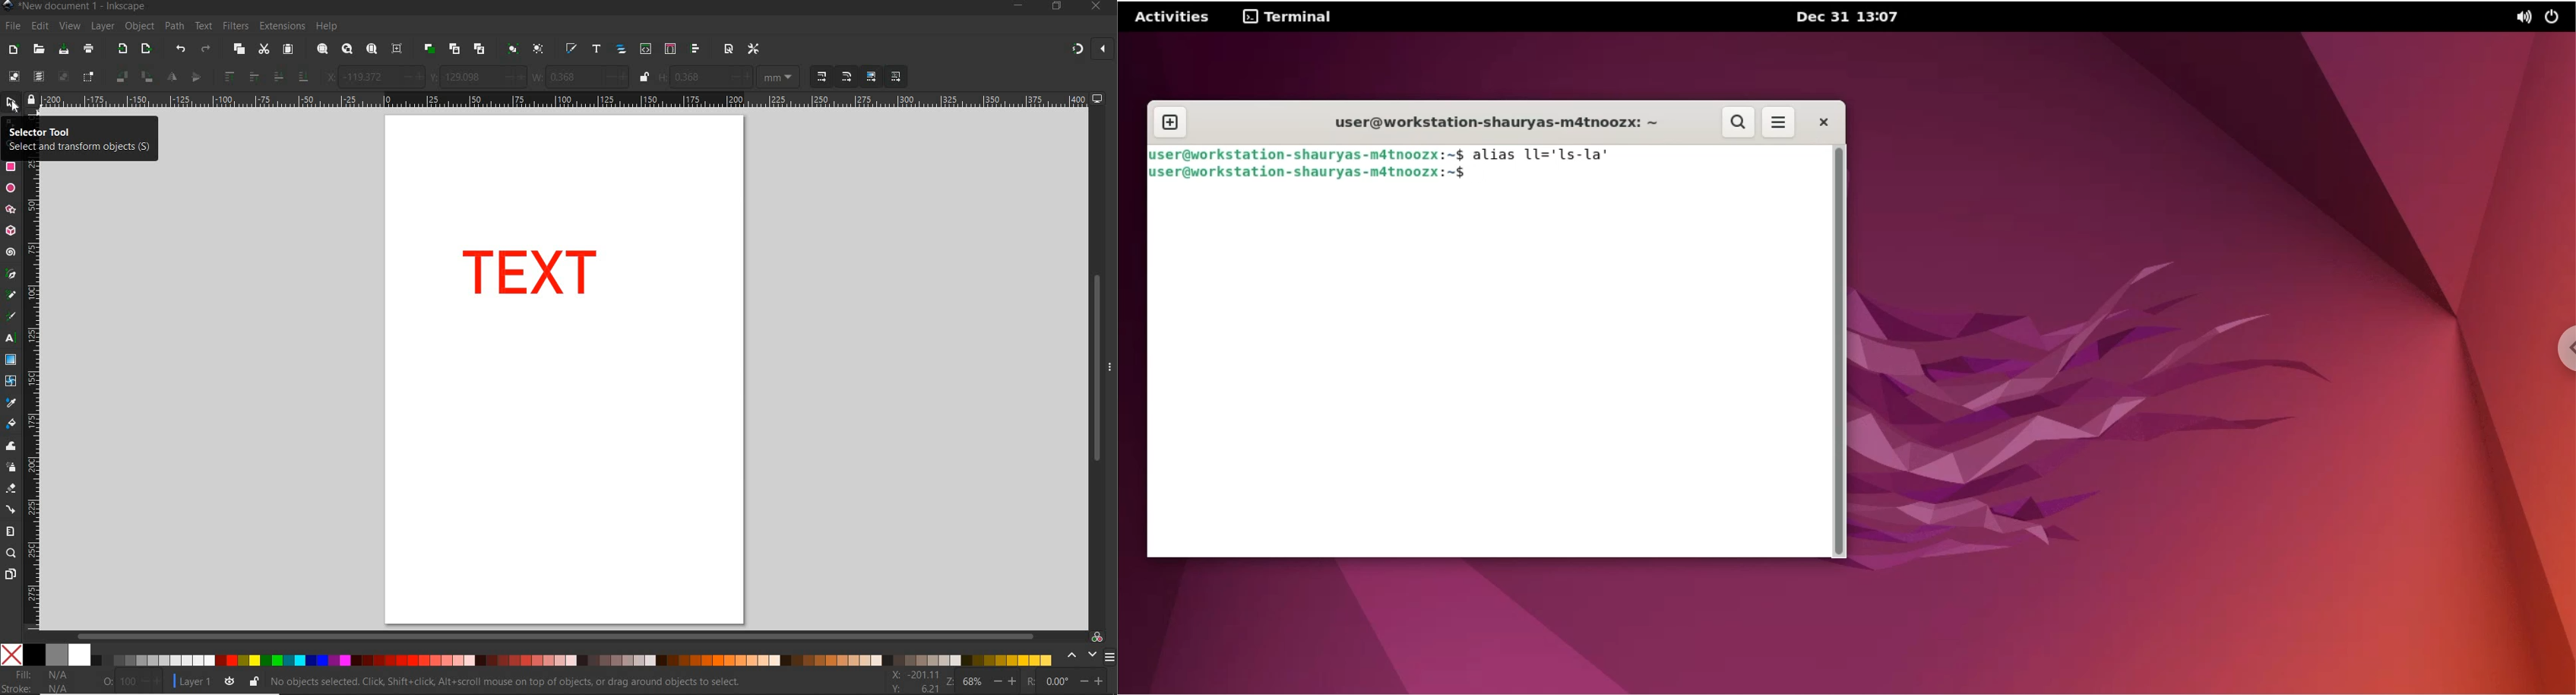 Image resolution: width=2576 pixels, height=700 pixels. I want to click on FILE, so click(11, 27).